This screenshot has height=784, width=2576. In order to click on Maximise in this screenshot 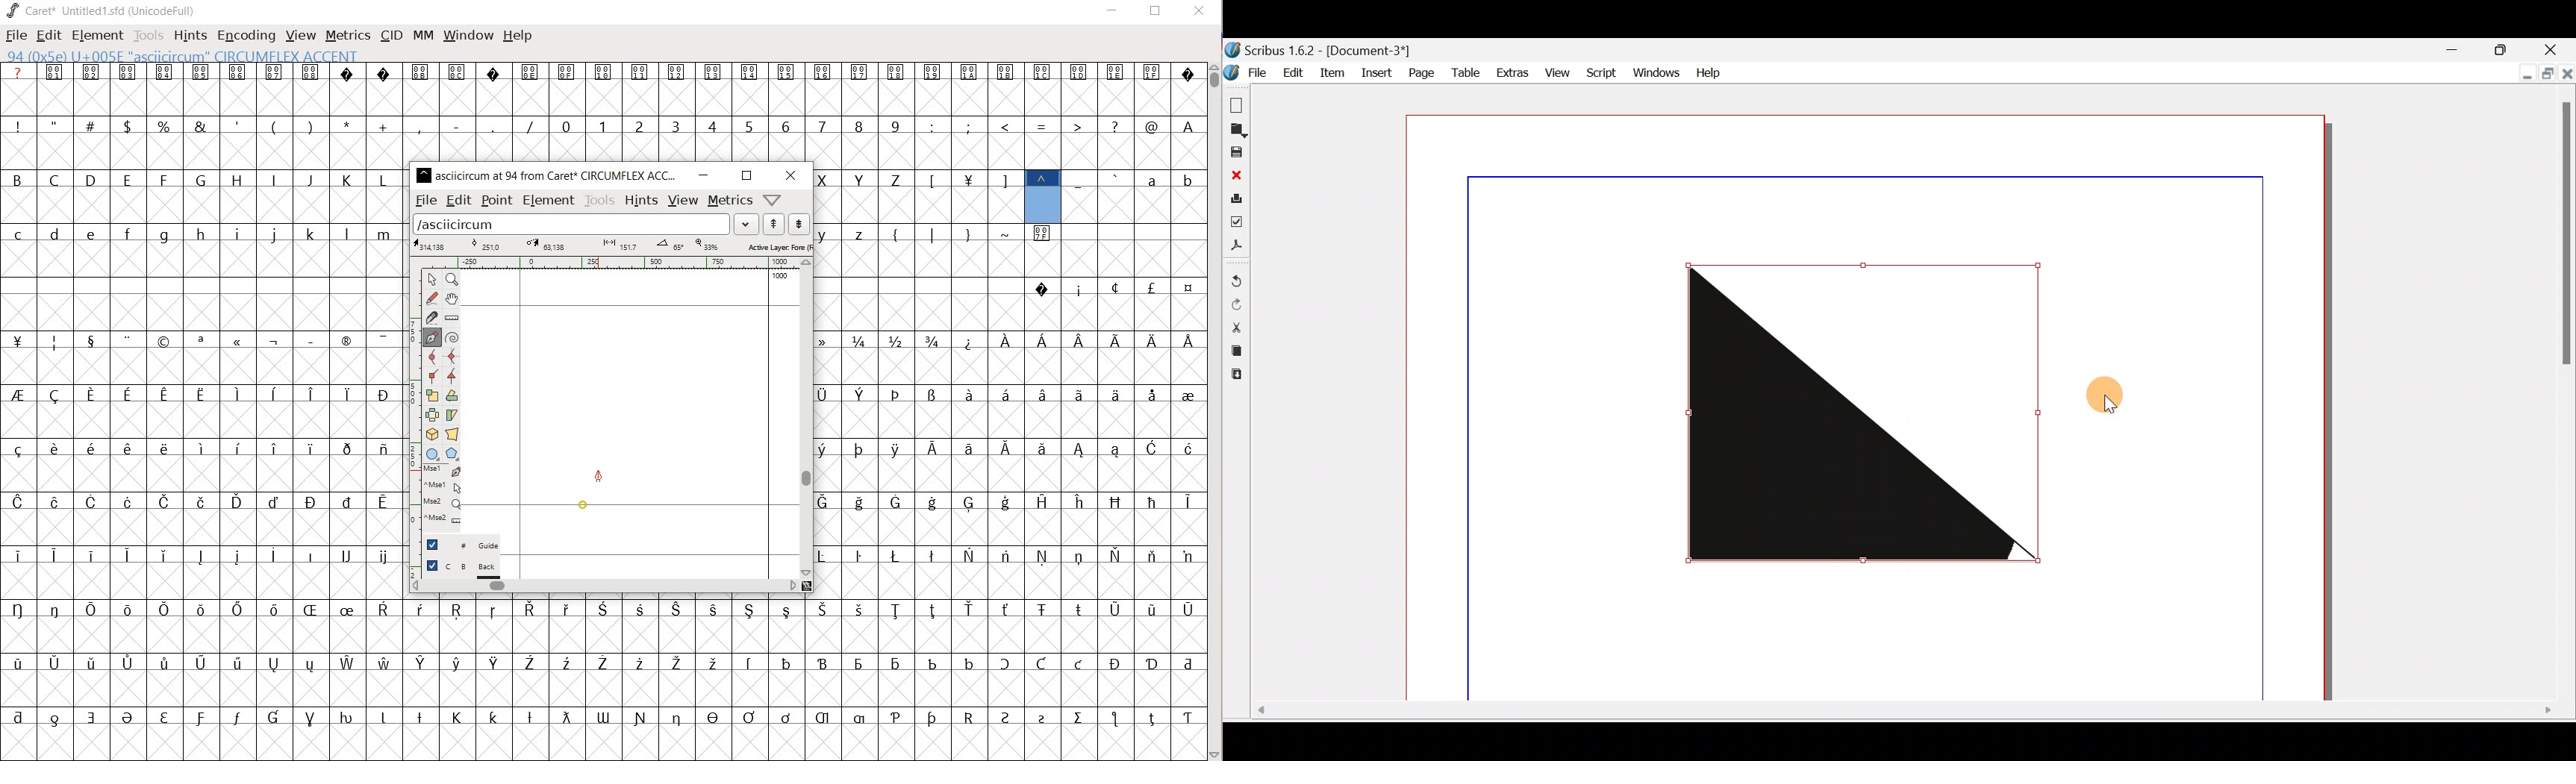, I will do `click(2548, 74)`.